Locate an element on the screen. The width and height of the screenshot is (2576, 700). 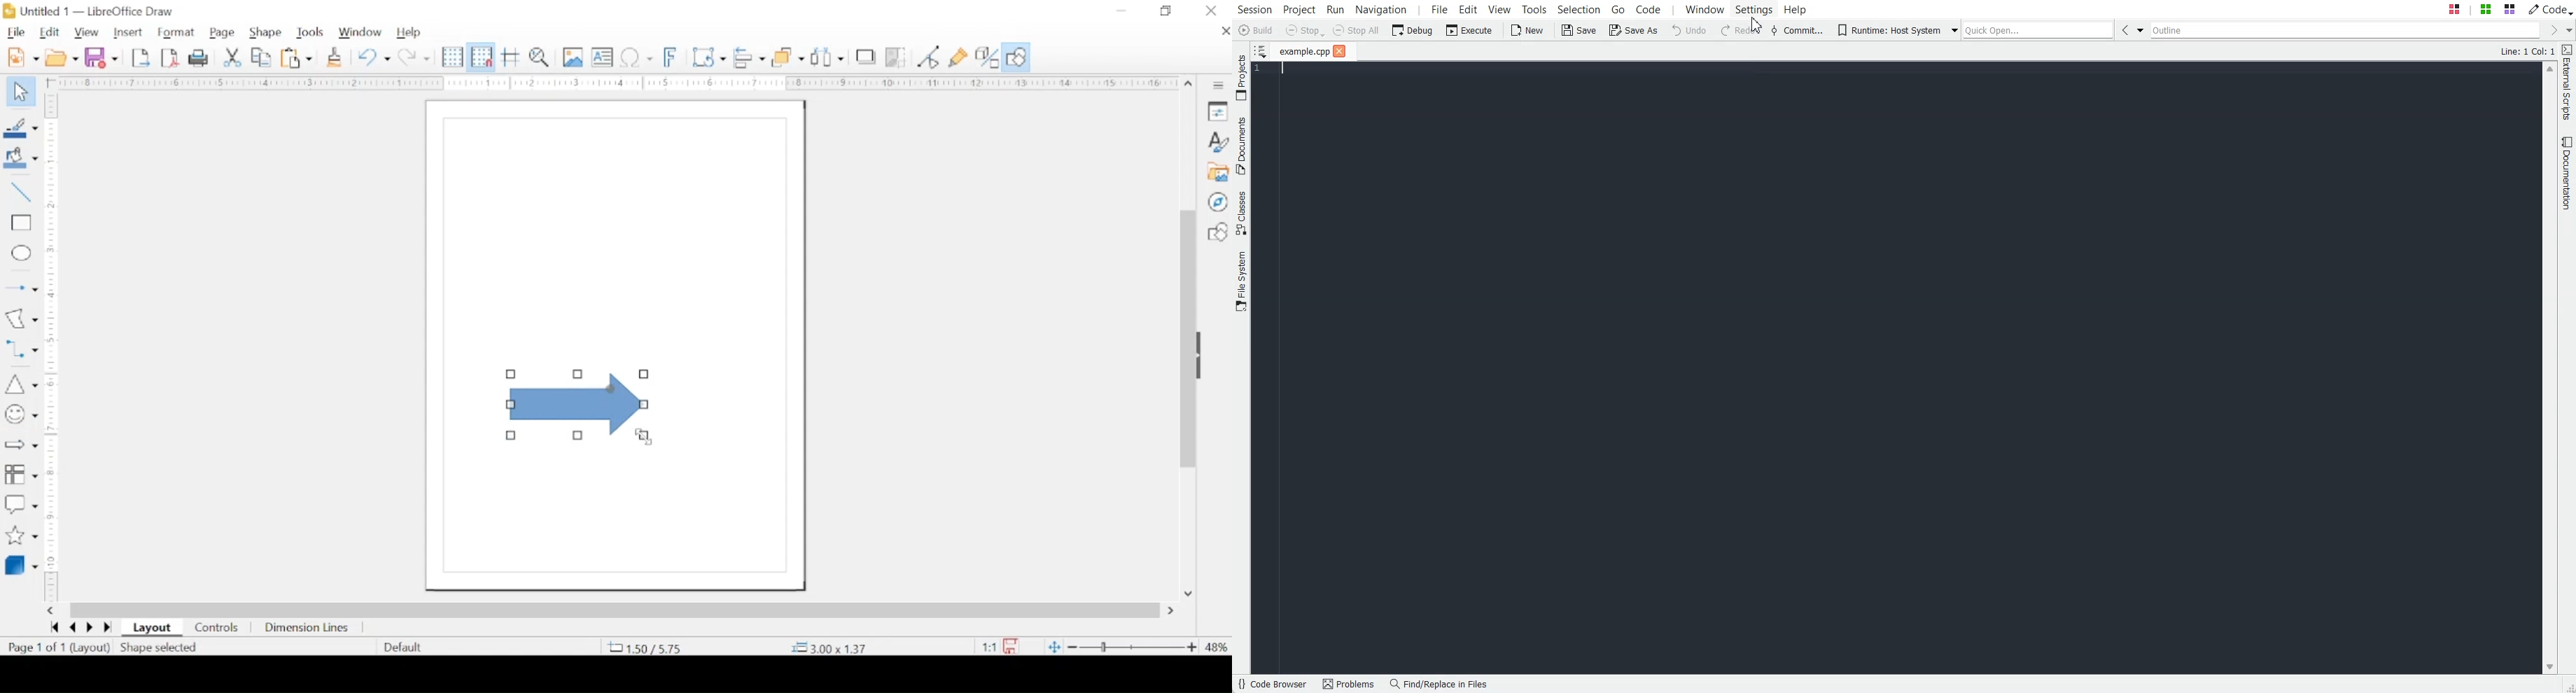
zoom slider is located at coordinates (1132, 647).